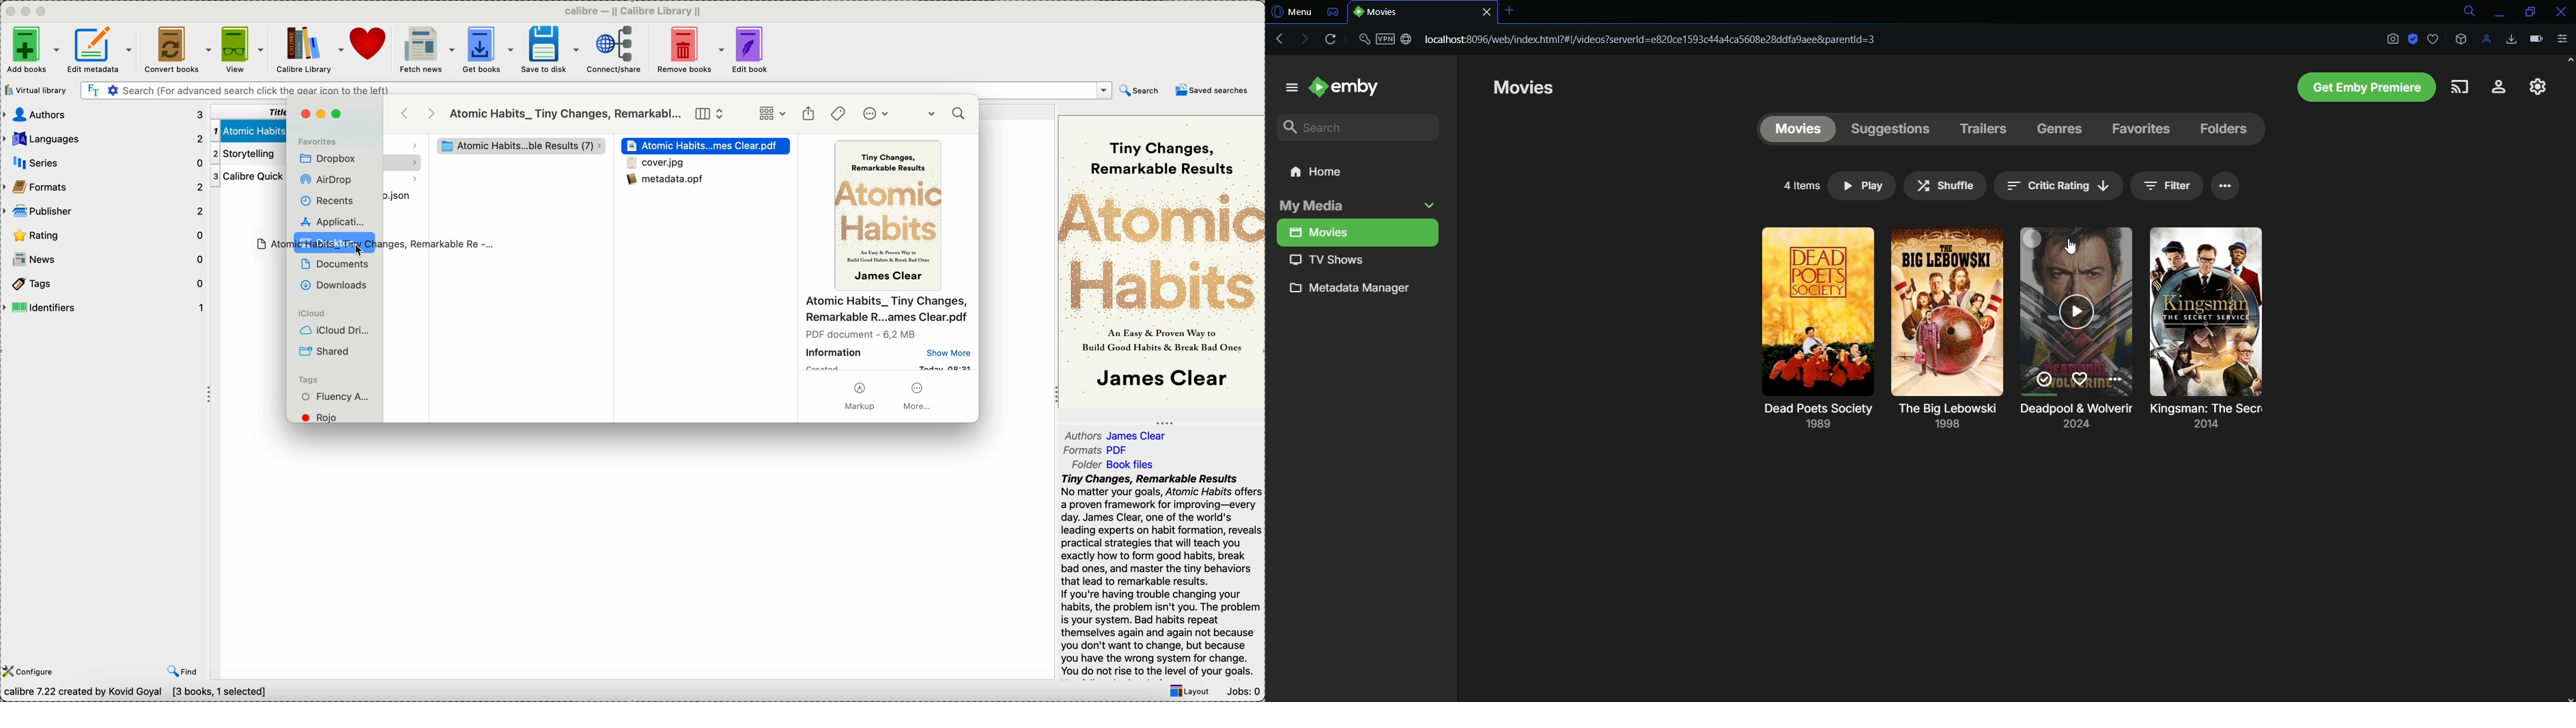 The width and height of the screenshot is (2576, 728). I want to click on movie poster, so click(1944, 312).